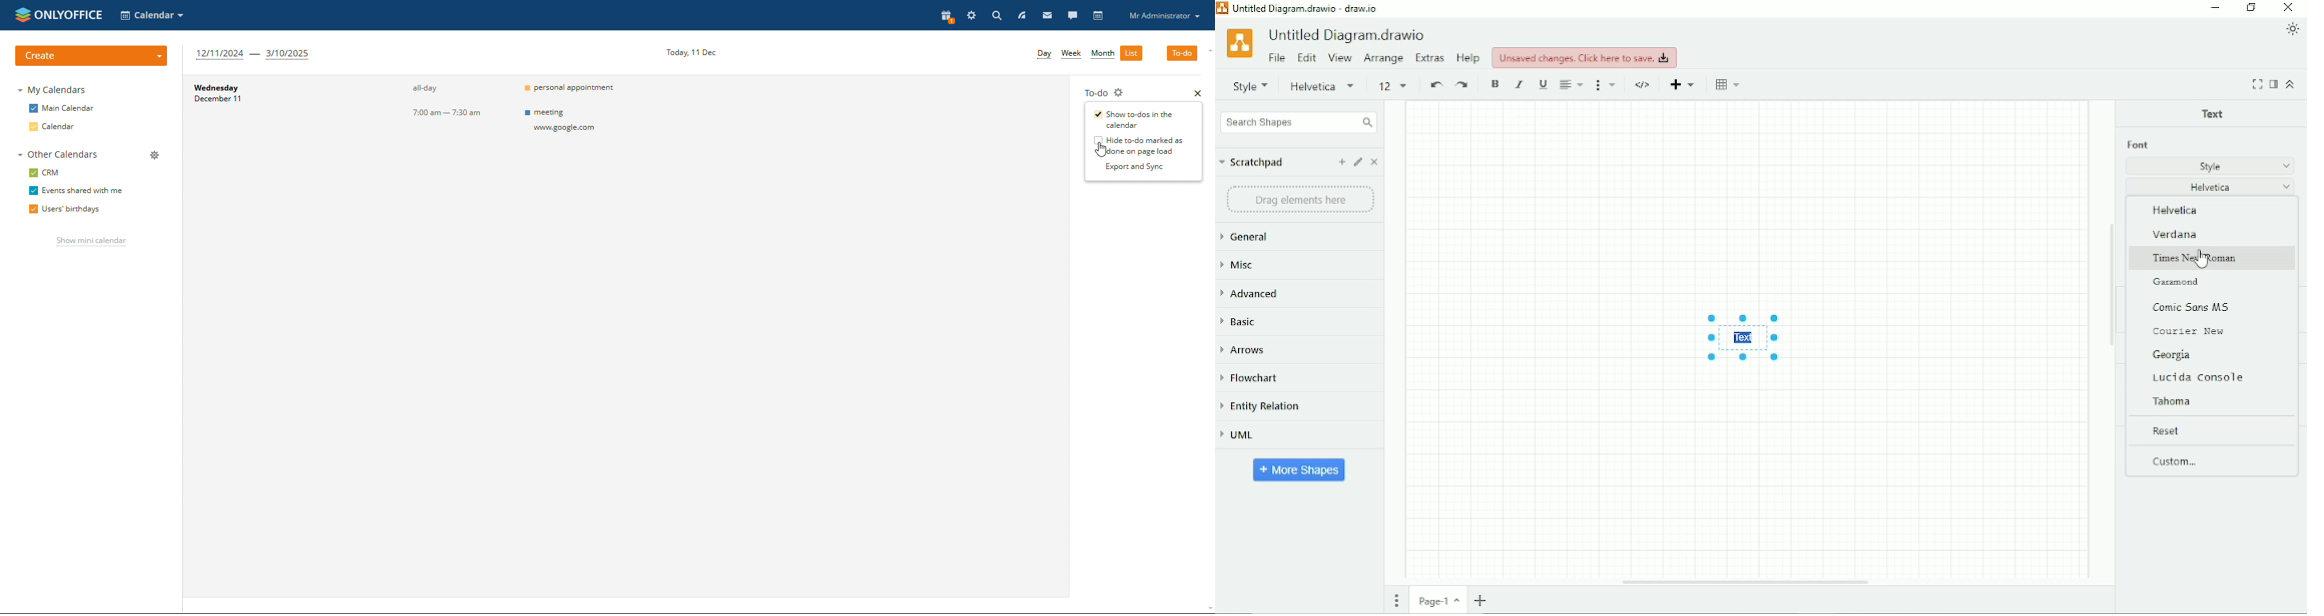 This screenshot has width=2324, height=616. What do you see at coordinates (1465, 85) in the screenshot?
I see `Redo` at bounding box center [1465, 85].